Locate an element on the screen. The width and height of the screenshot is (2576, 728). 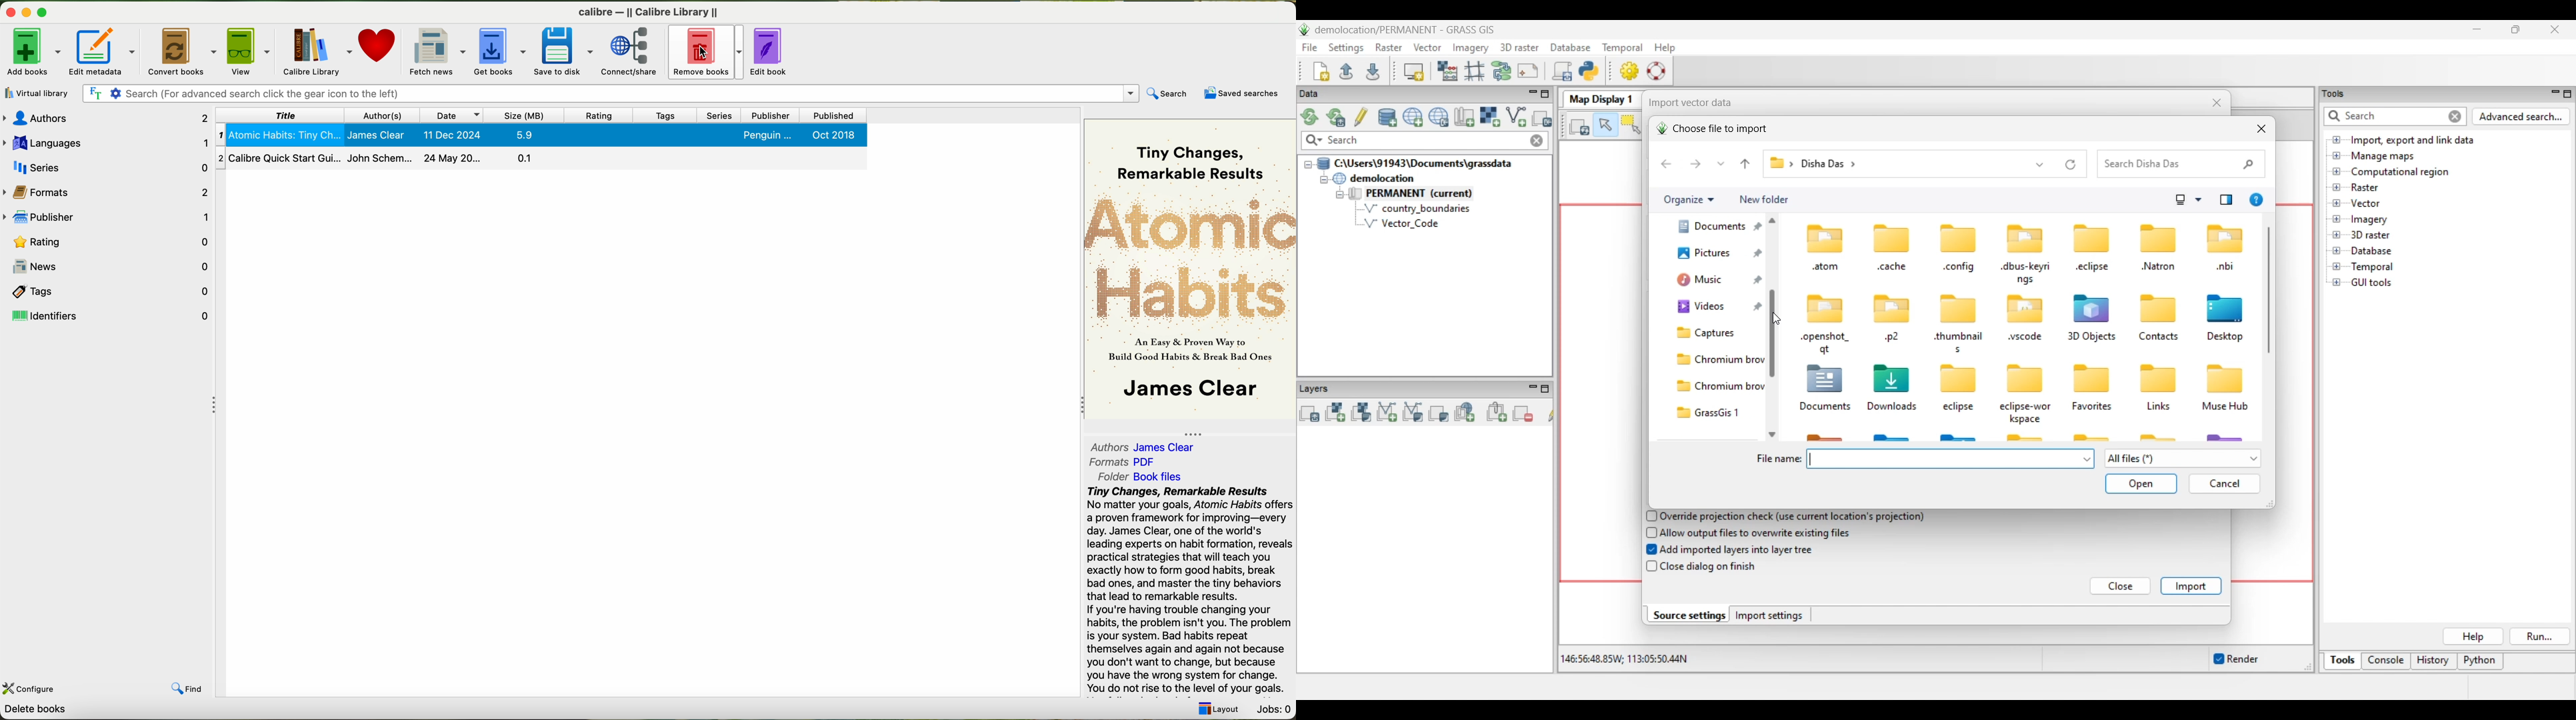
Launch user-defined script is located at coordinates (1562, 71).